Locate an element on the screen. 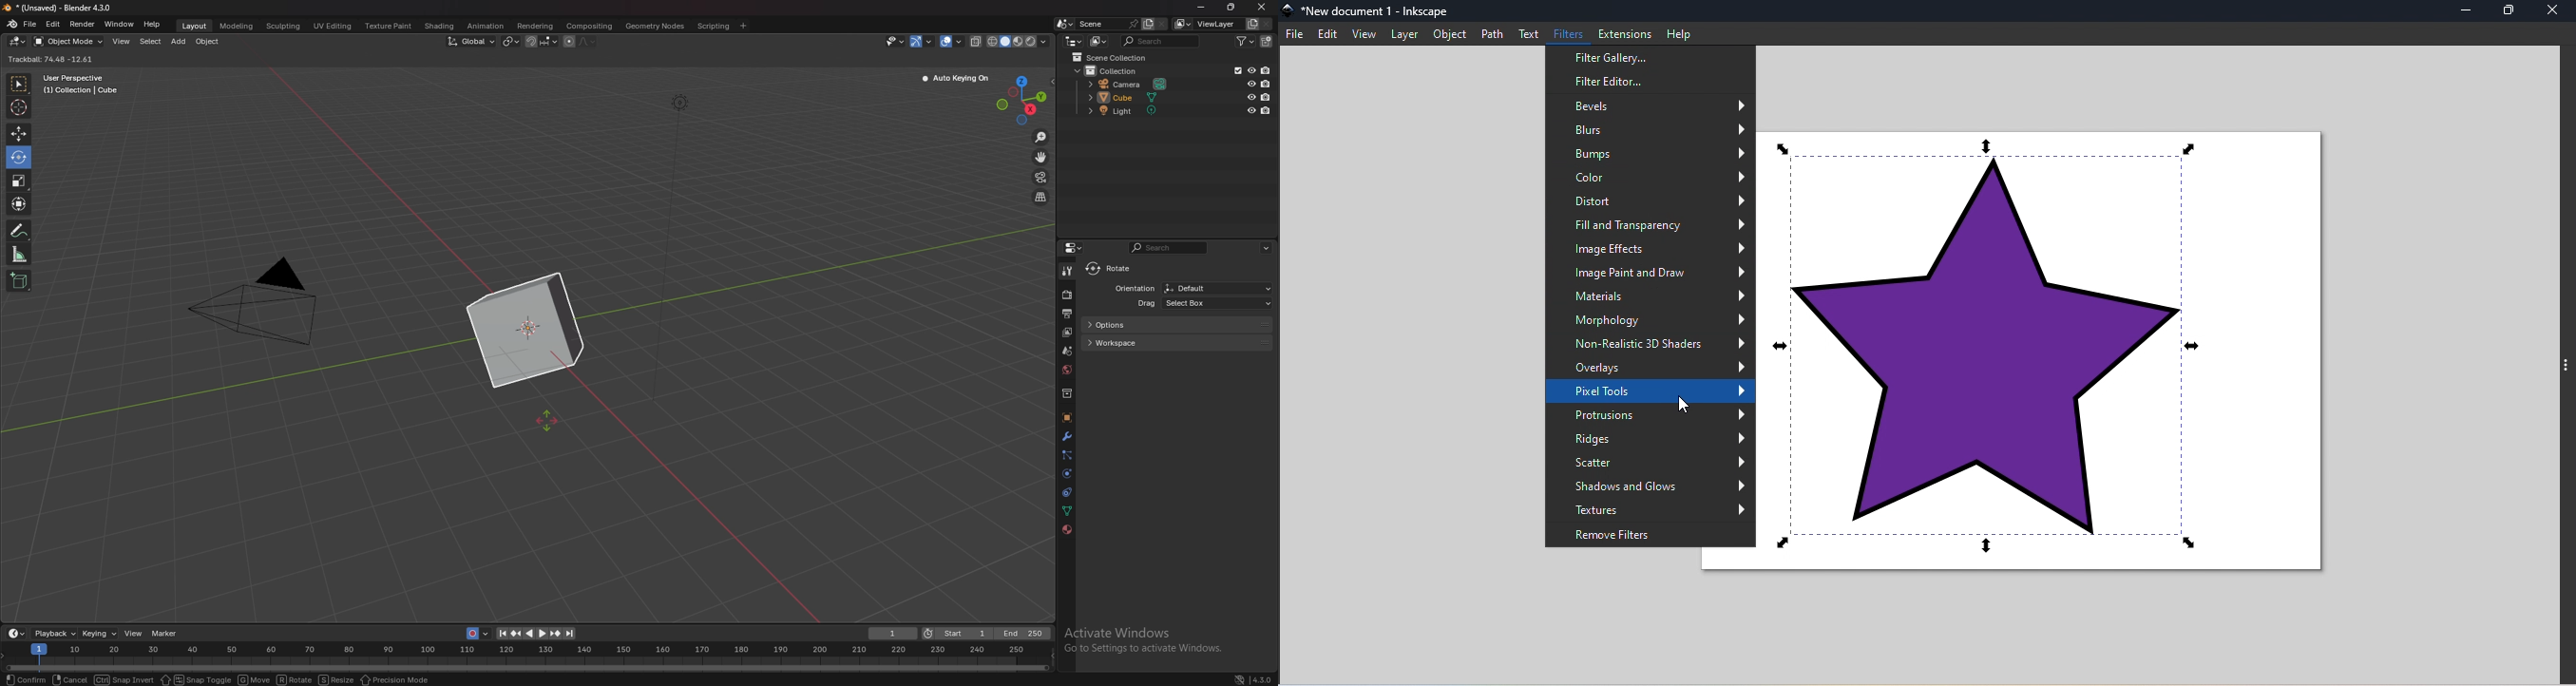  editor type is located at coordinates (1074, 41).